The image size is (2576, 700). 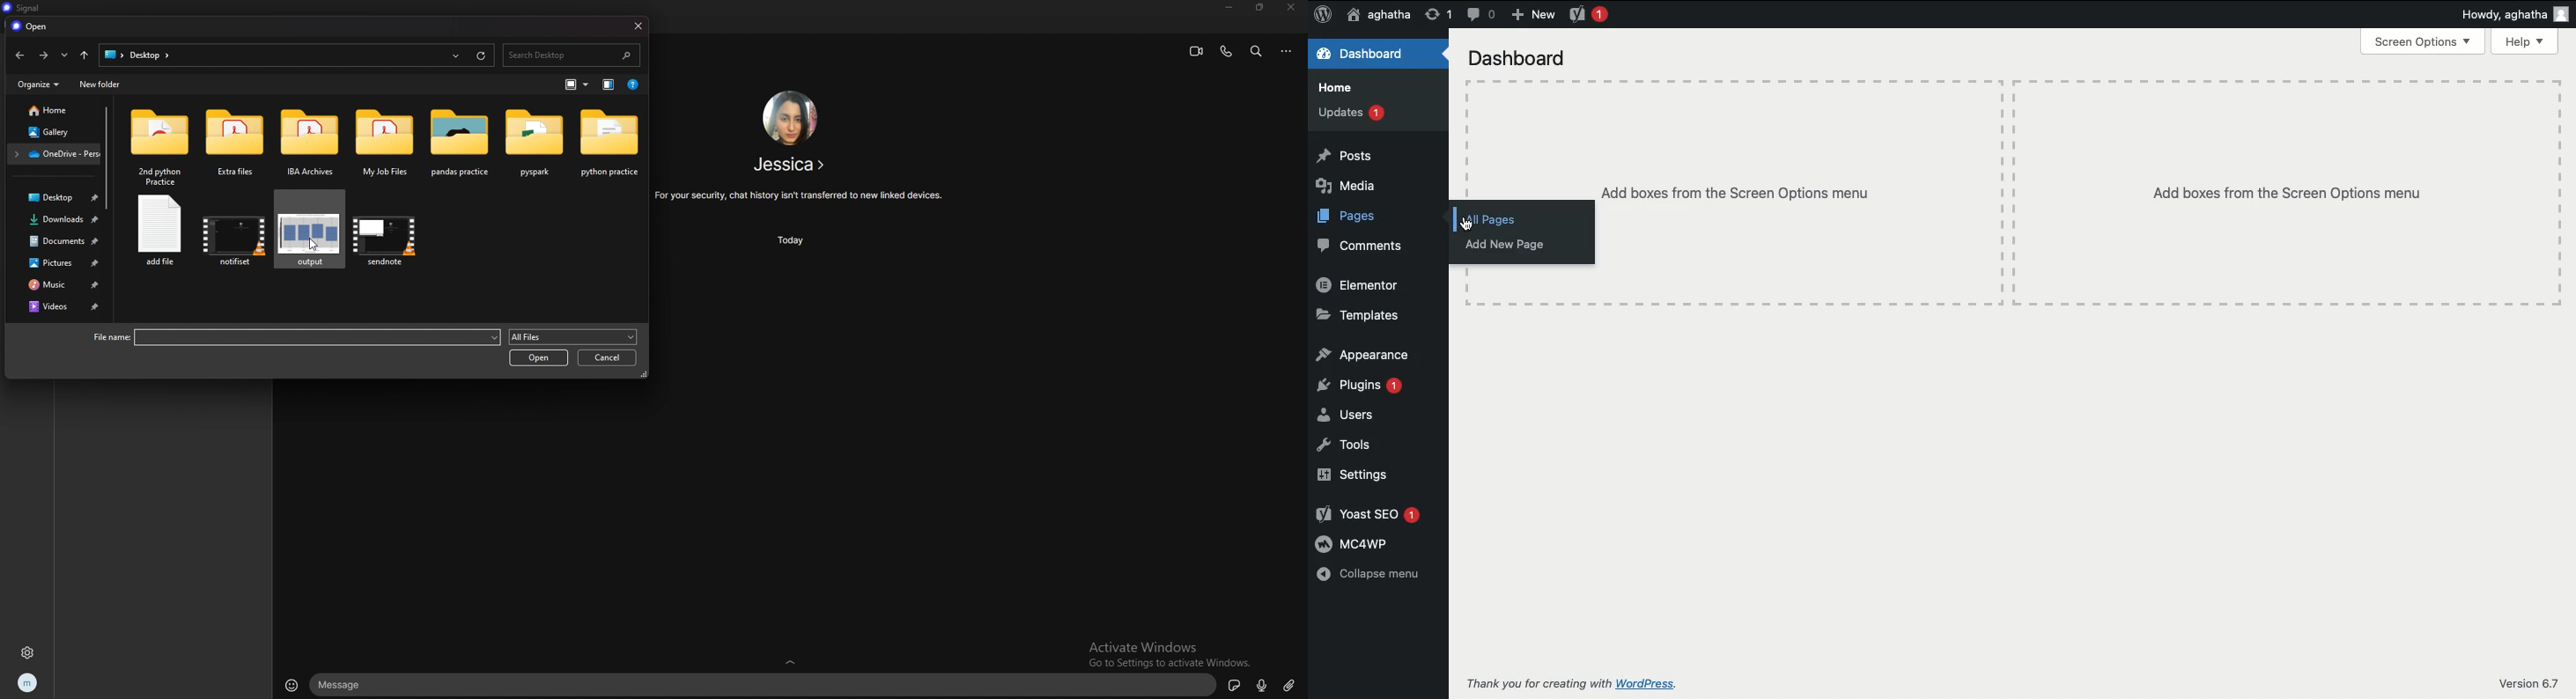 I want to click on resize, so click(x=1261, y=10).